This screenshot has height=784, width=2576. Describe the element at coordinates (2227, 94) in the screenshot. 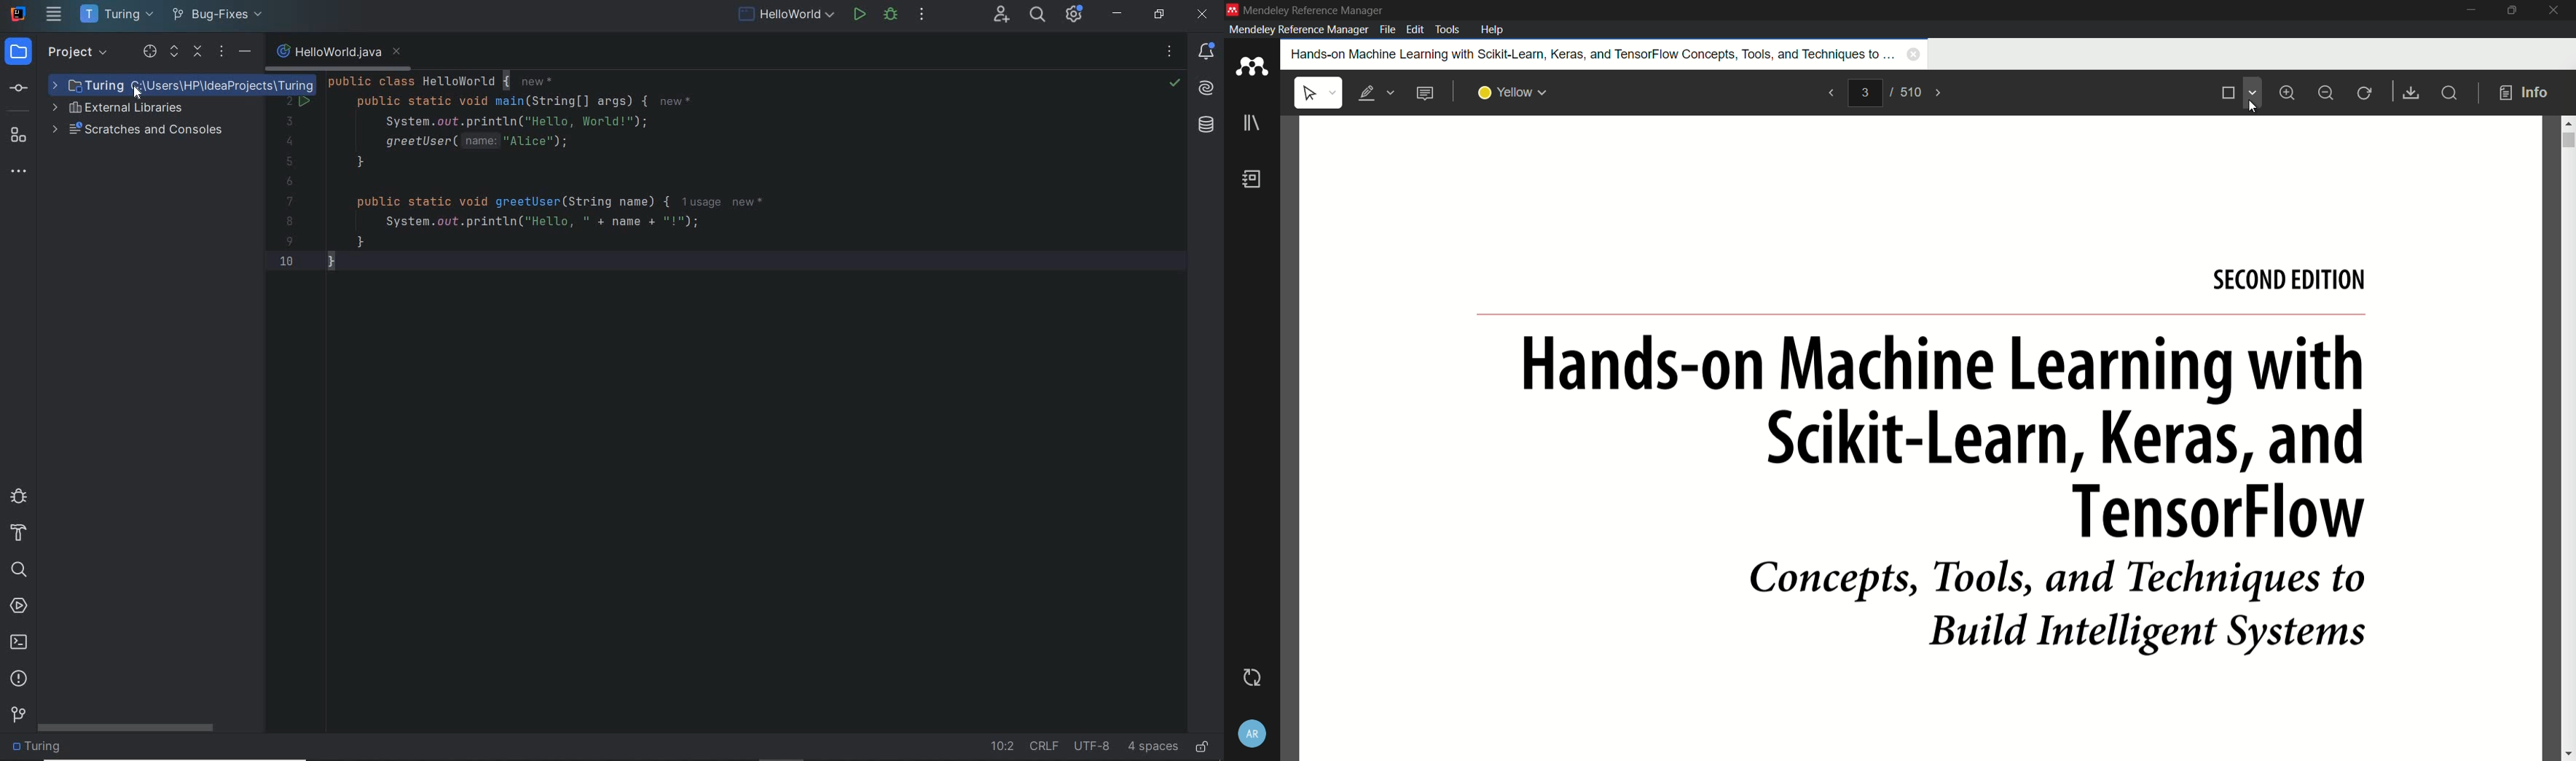

I see `current mode` at that location.